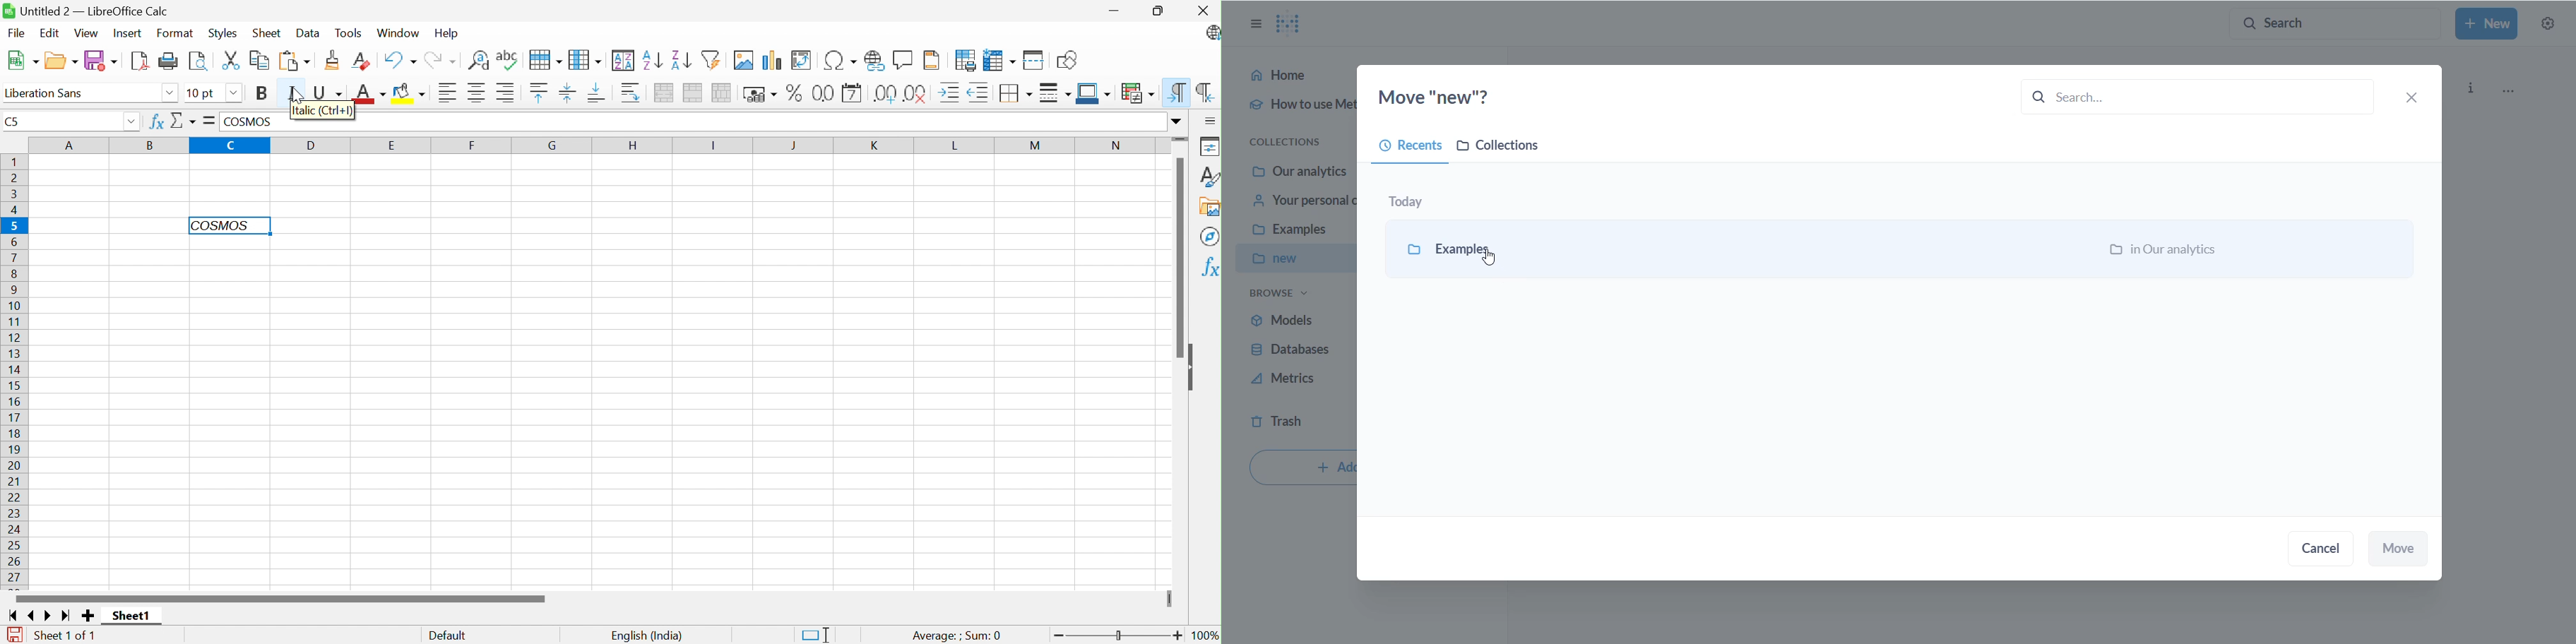  I want to click on Default, so click(447, 636).